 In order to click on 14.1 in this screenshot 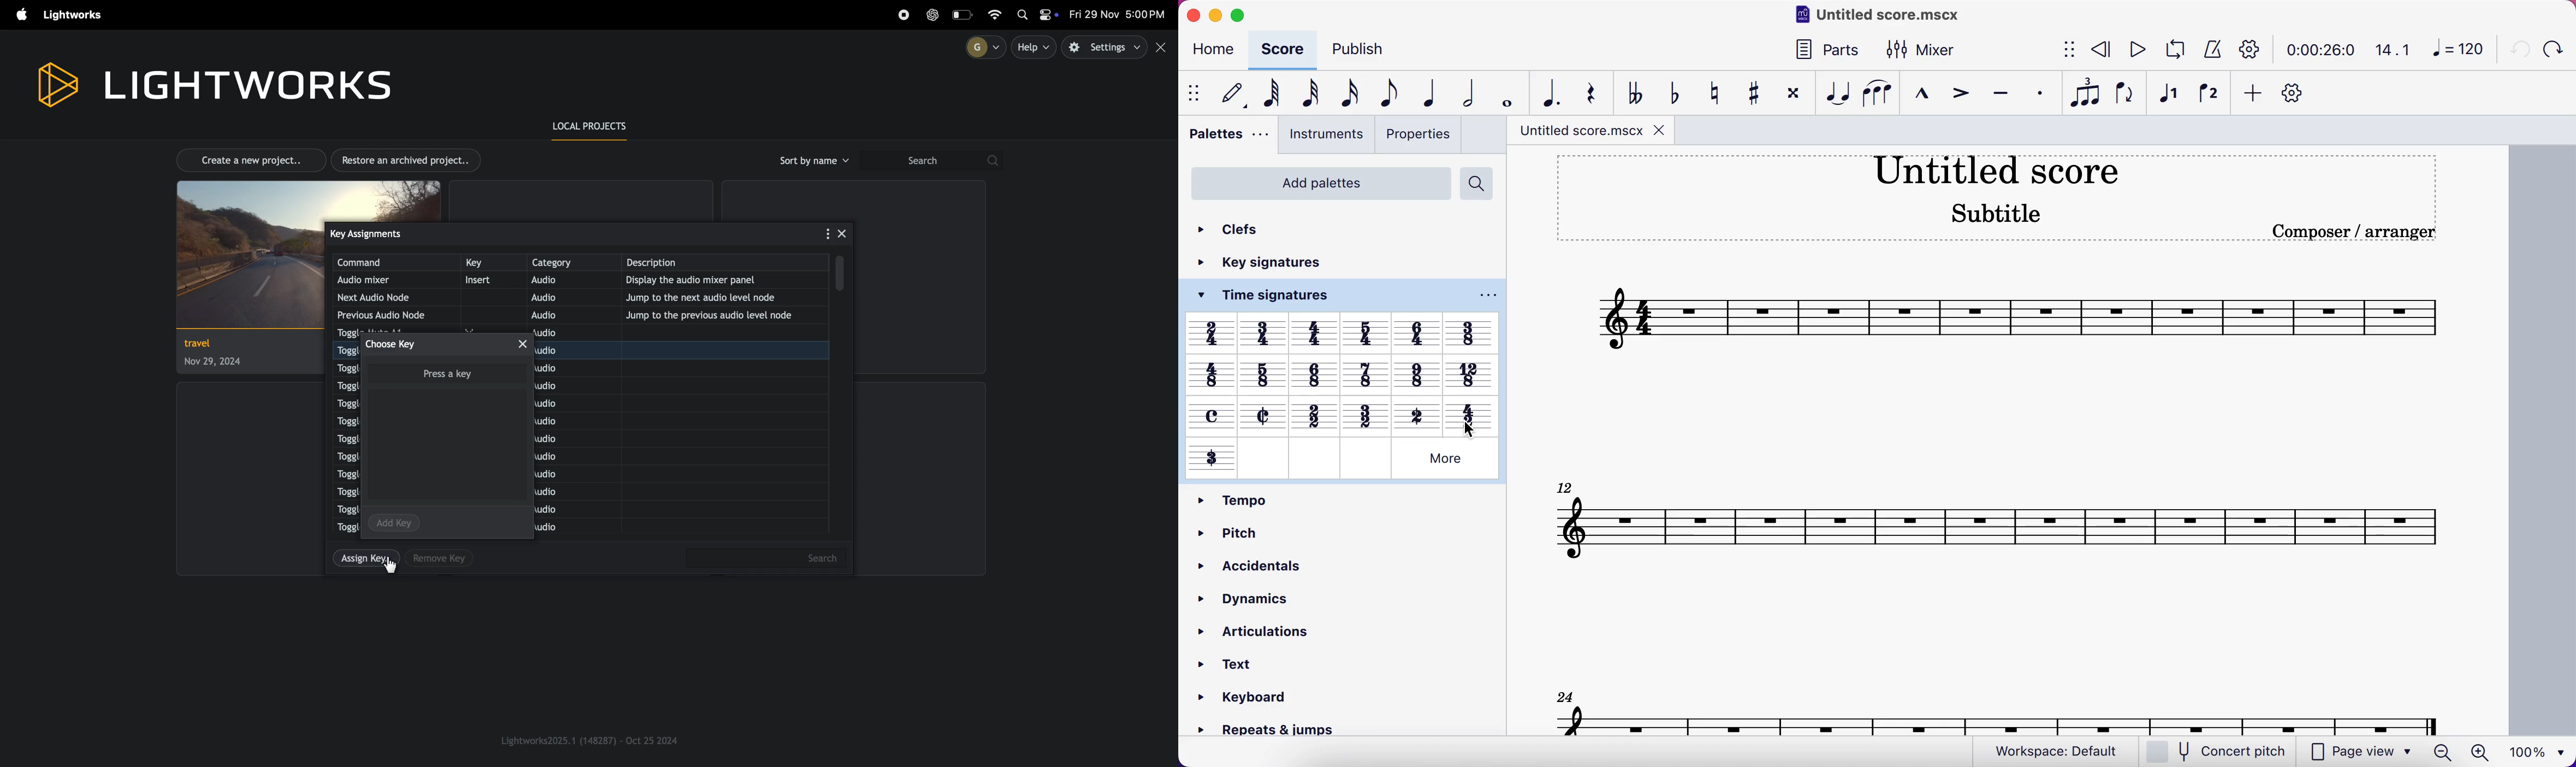, I will do `click(2387, 50)`.